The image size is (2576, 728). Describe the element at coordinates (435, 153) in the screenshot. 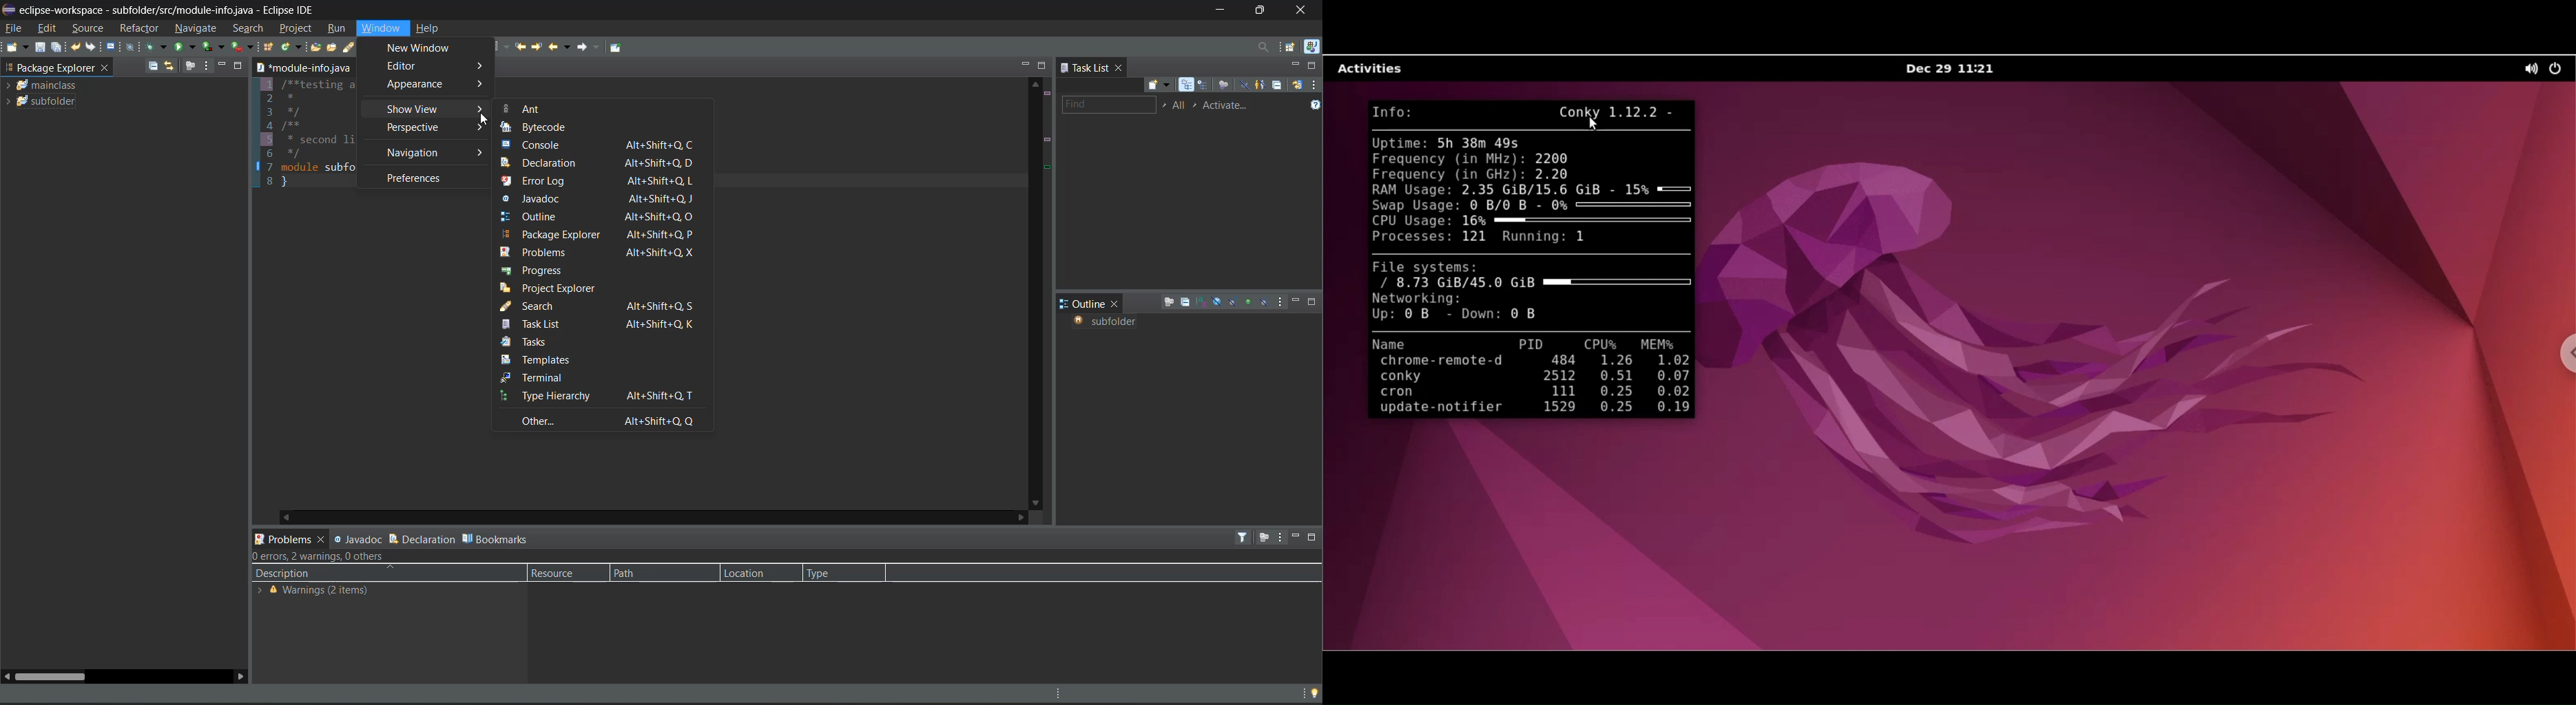

I see `navigation` at that location.